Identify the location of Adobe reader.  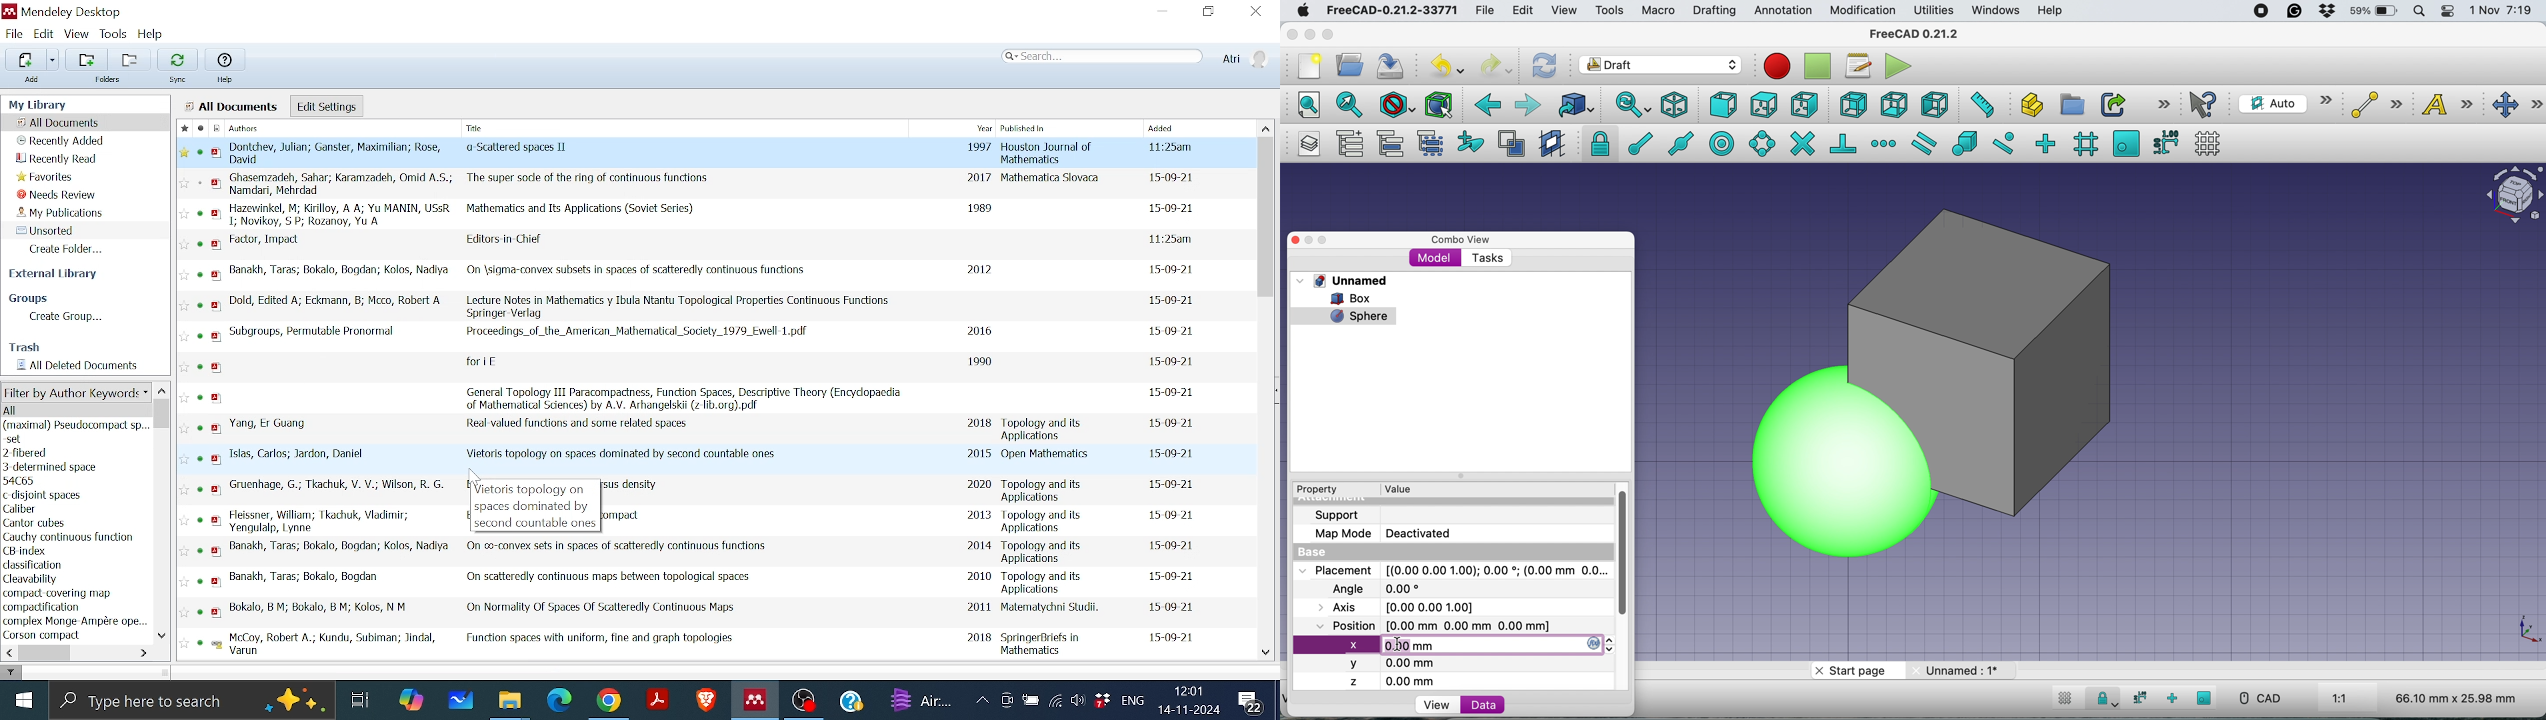
(658, 699).